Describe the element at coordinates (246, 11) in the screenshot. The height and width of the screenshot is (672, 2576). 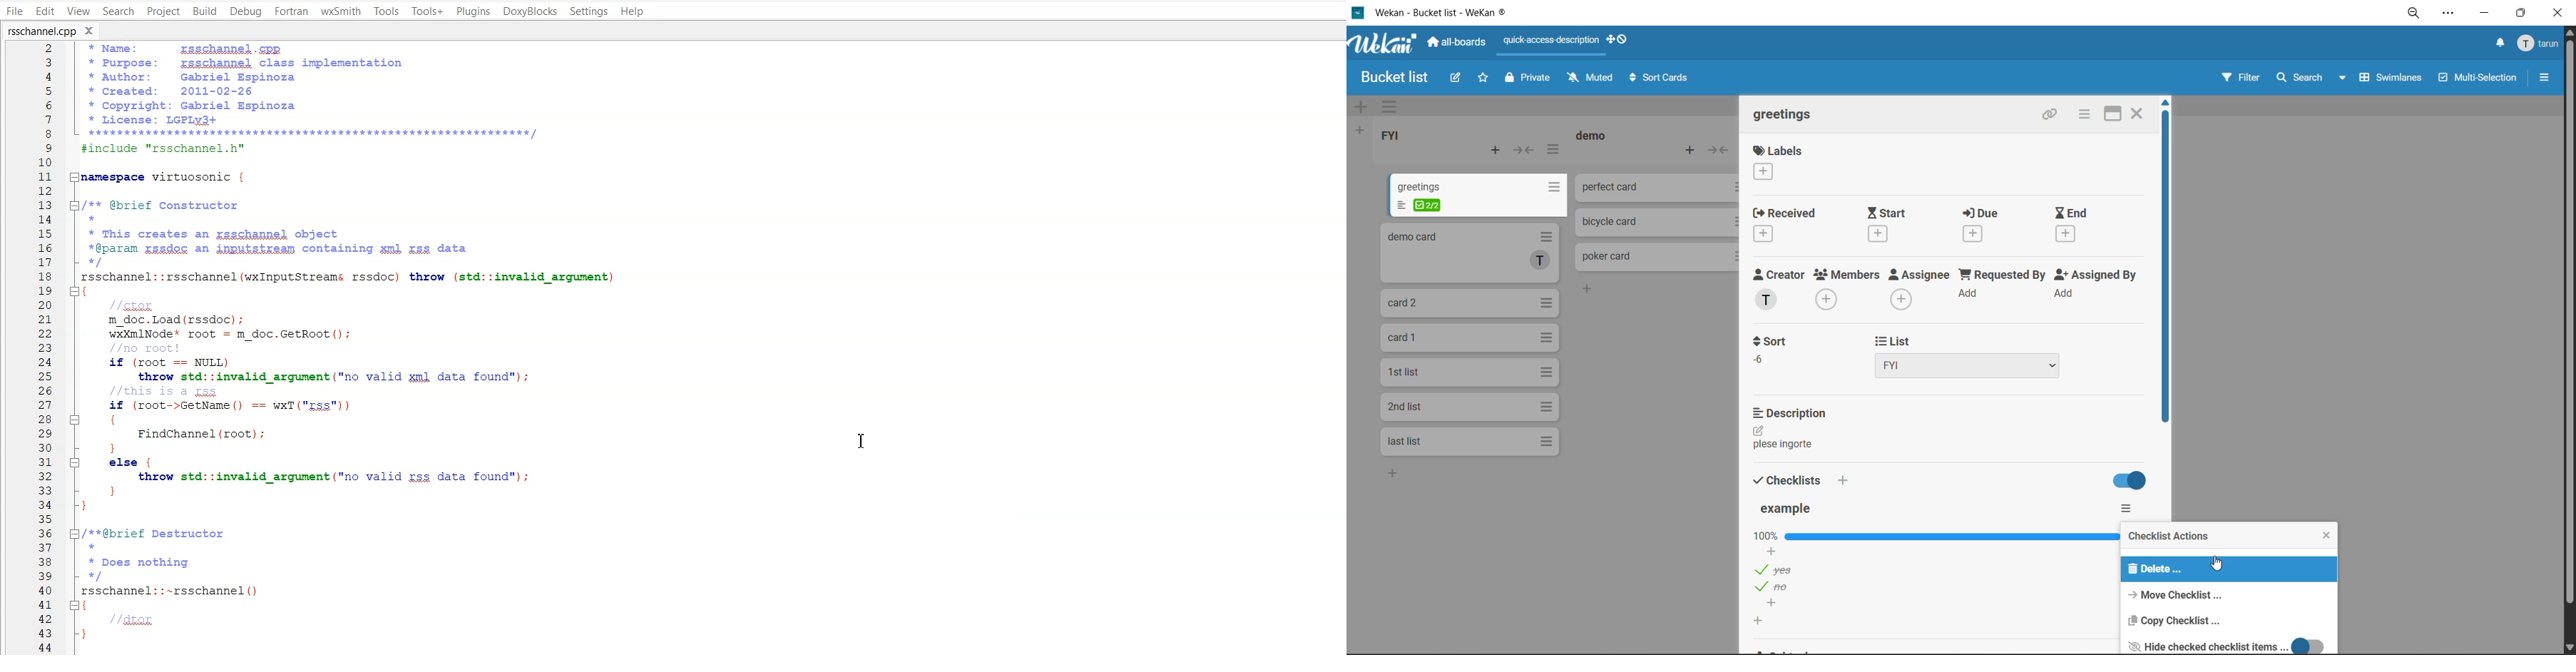
I see `Debug` at that location.